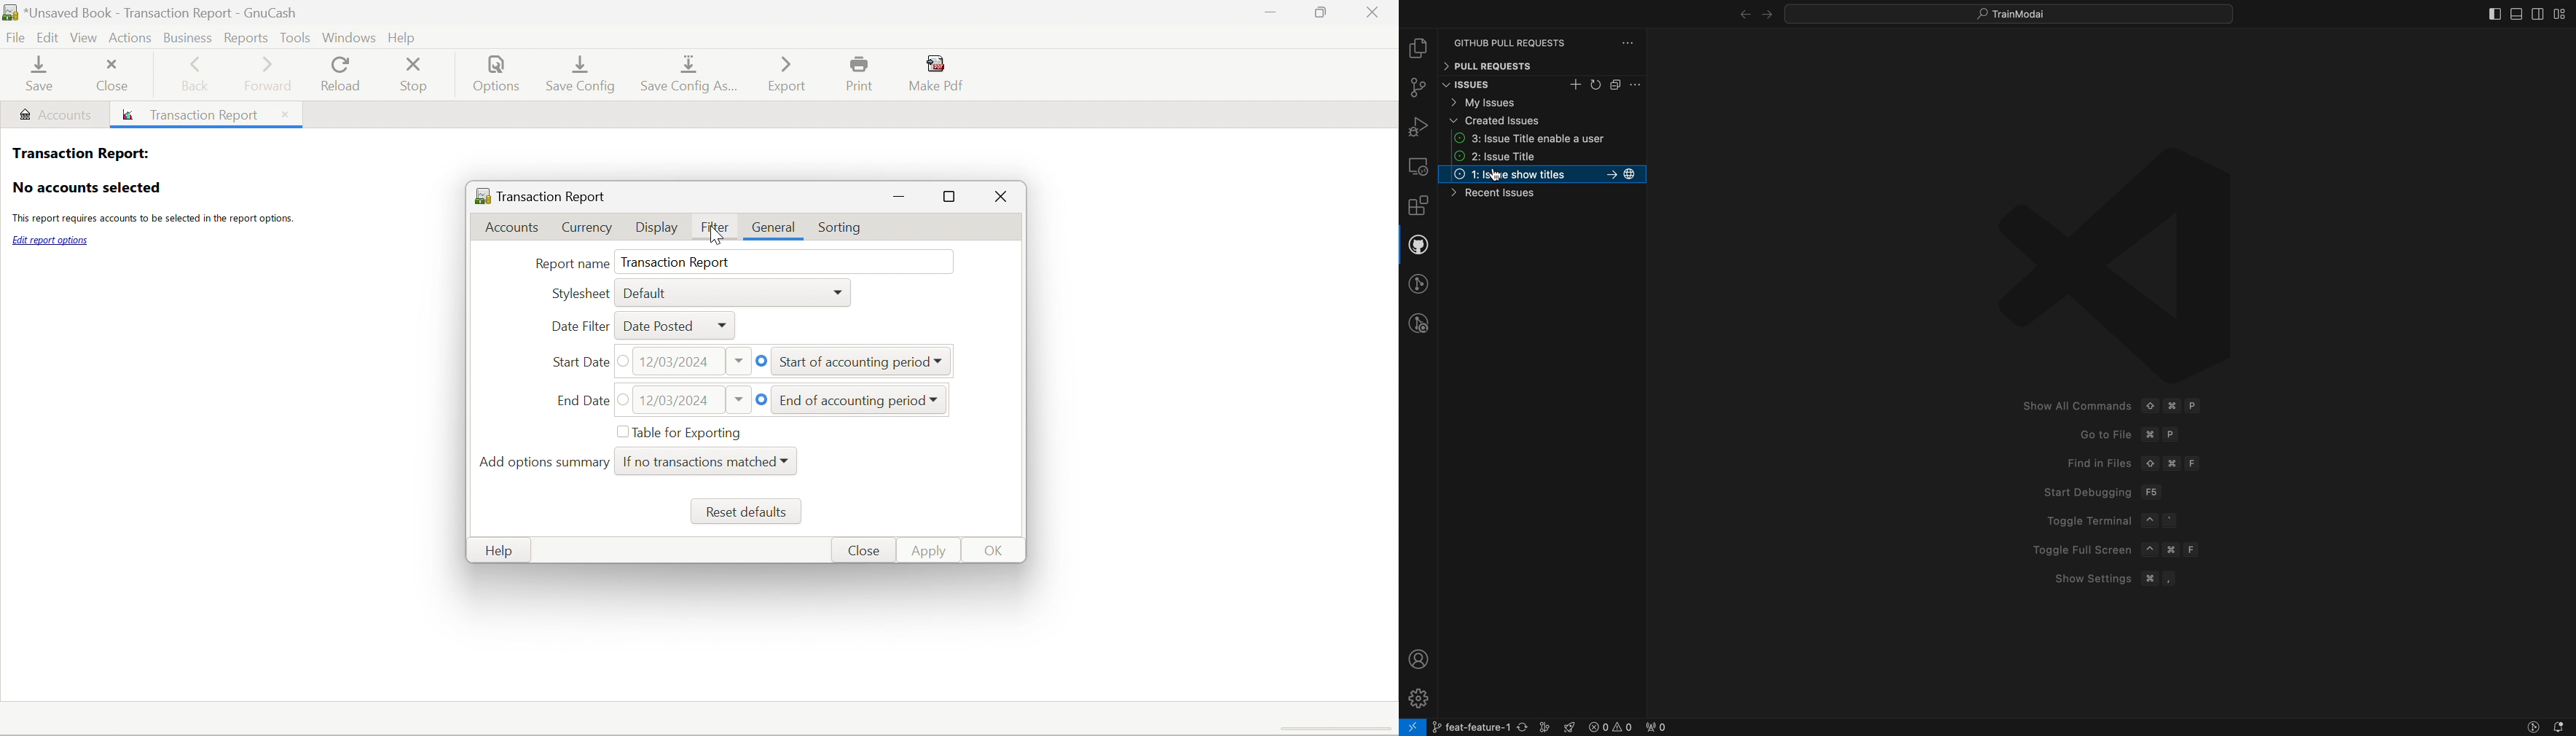 The width and height of the screenshot is (2576, 756). Describe the element at coordinates (900, 197) in the screenshot. I see `Minimize` at that location.